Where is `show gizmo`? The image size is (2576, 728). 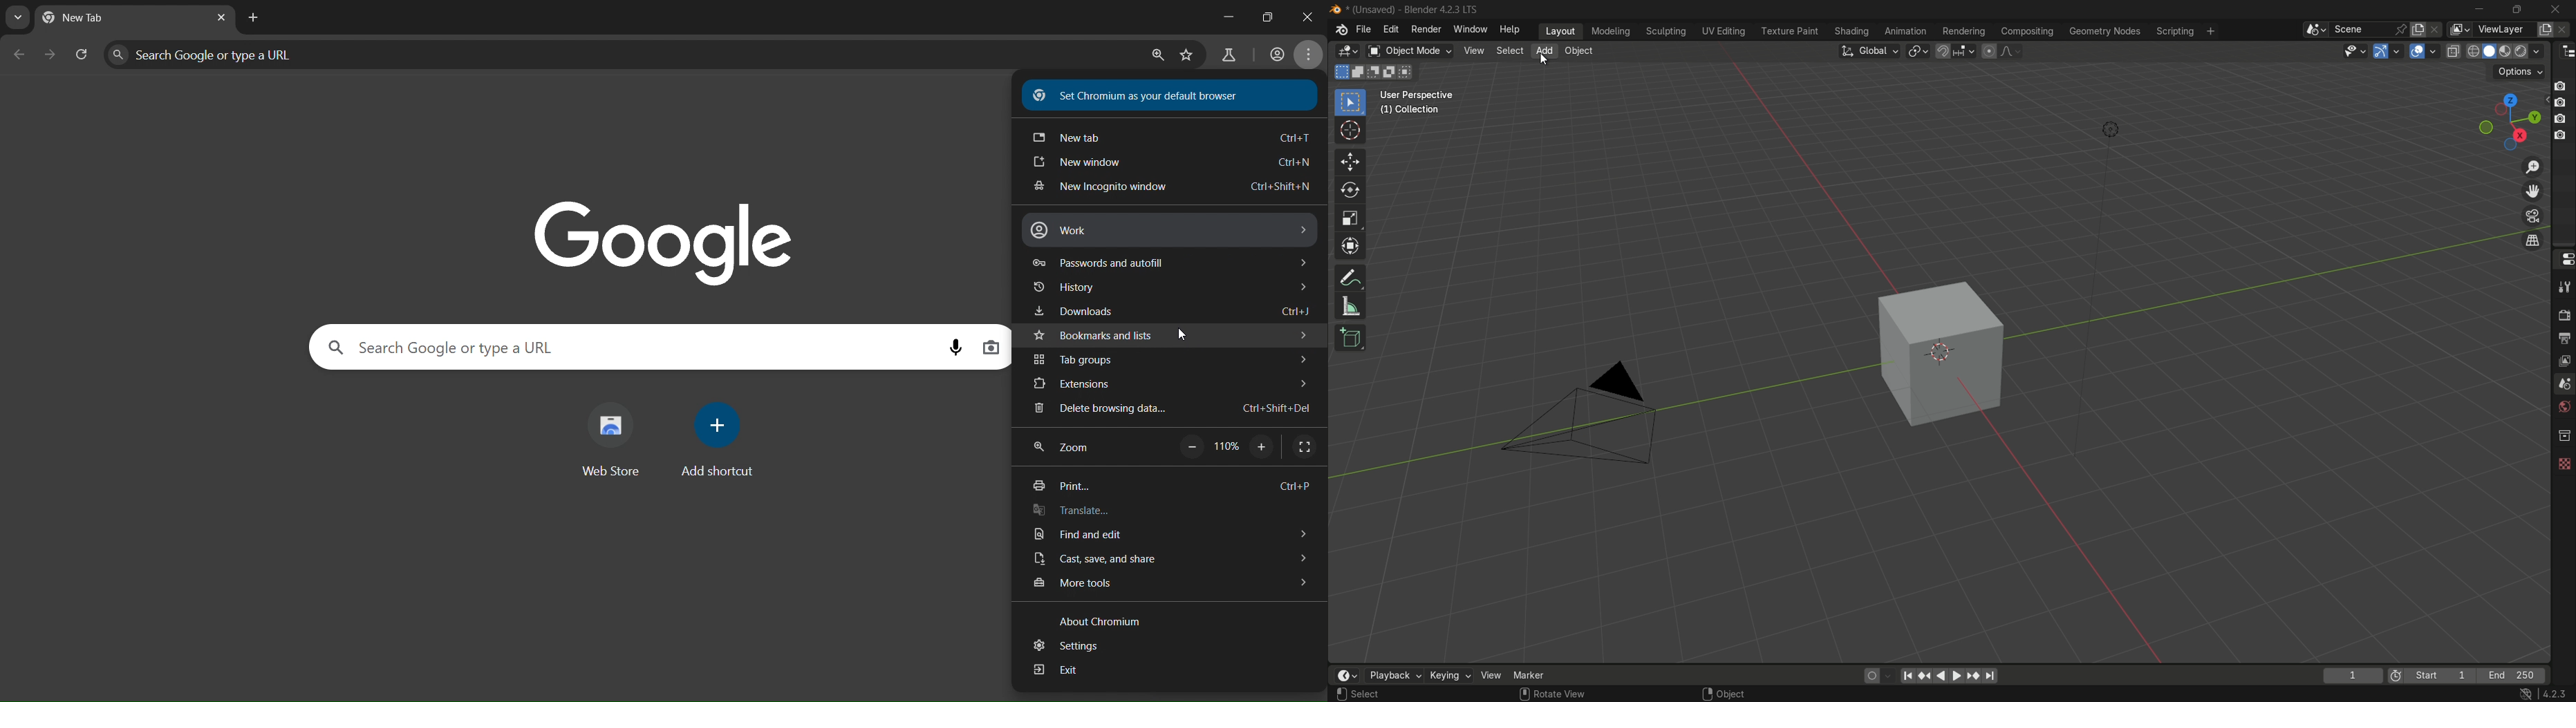 show gizmo is located at coordinates (2380, 51).